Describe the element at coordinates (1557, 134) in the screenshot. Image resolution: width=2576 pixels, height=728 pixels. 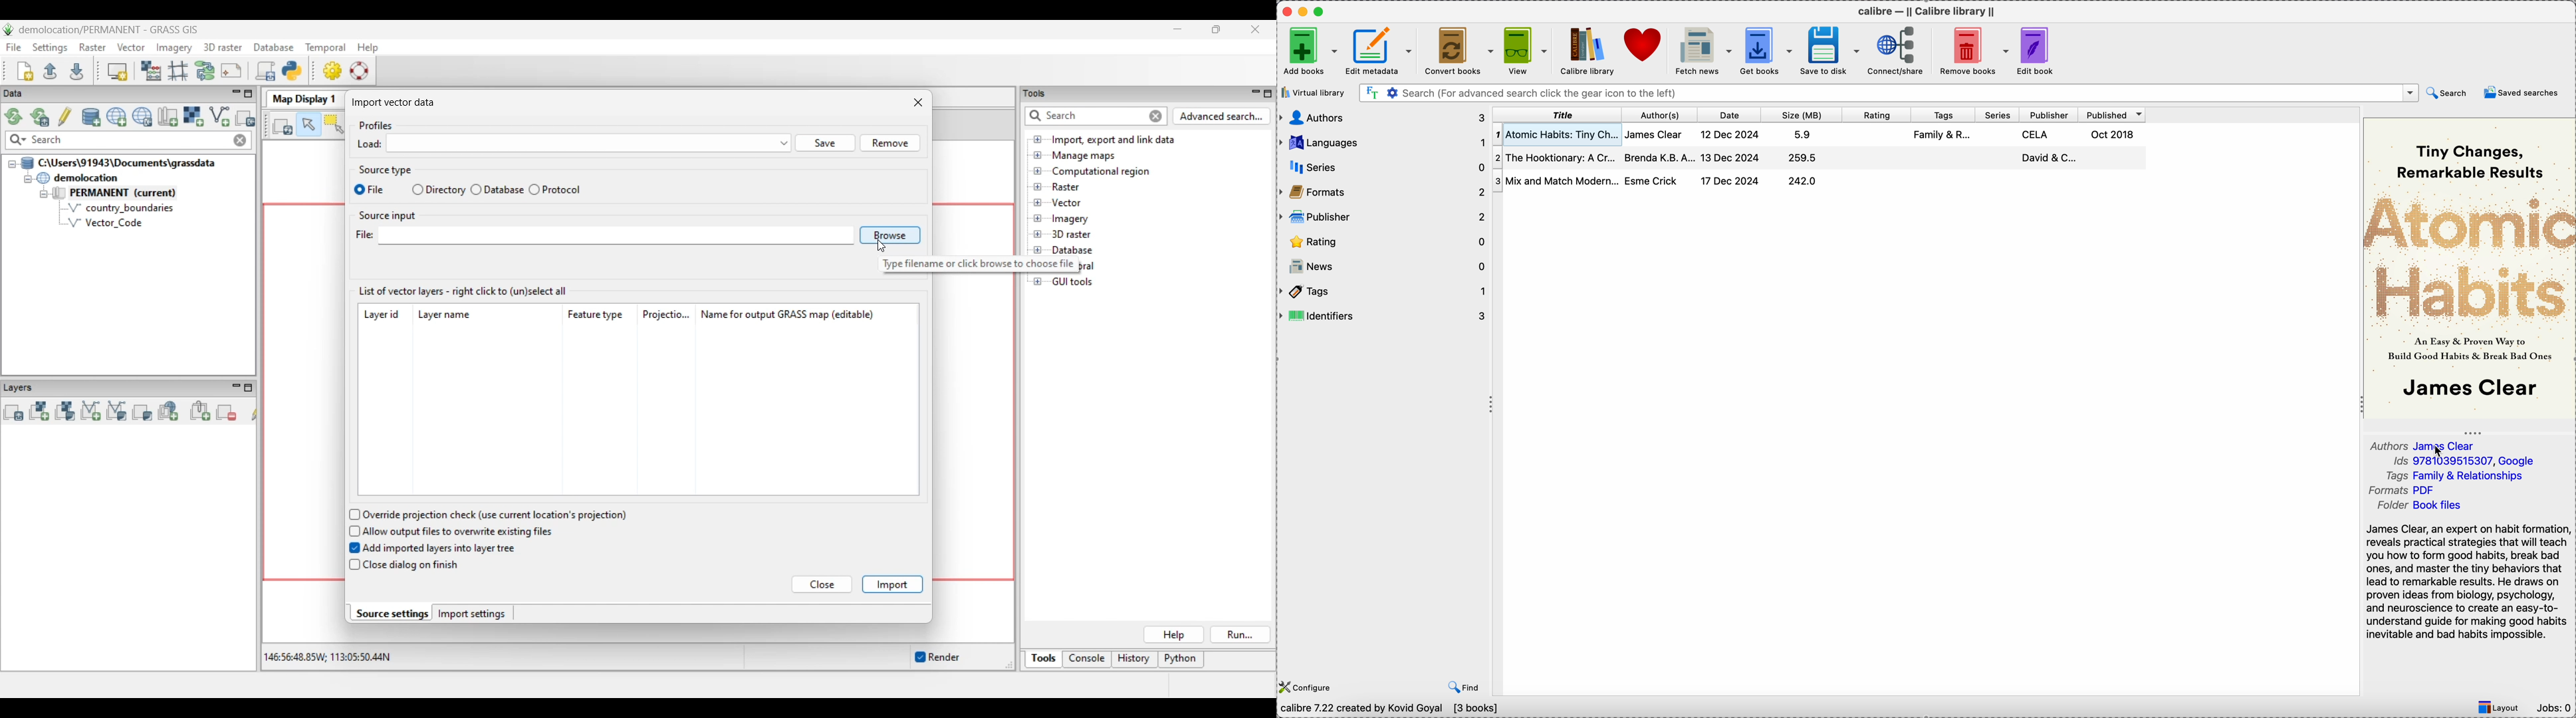
I see `Atomic Habits: Tiny Ch...` at that location.